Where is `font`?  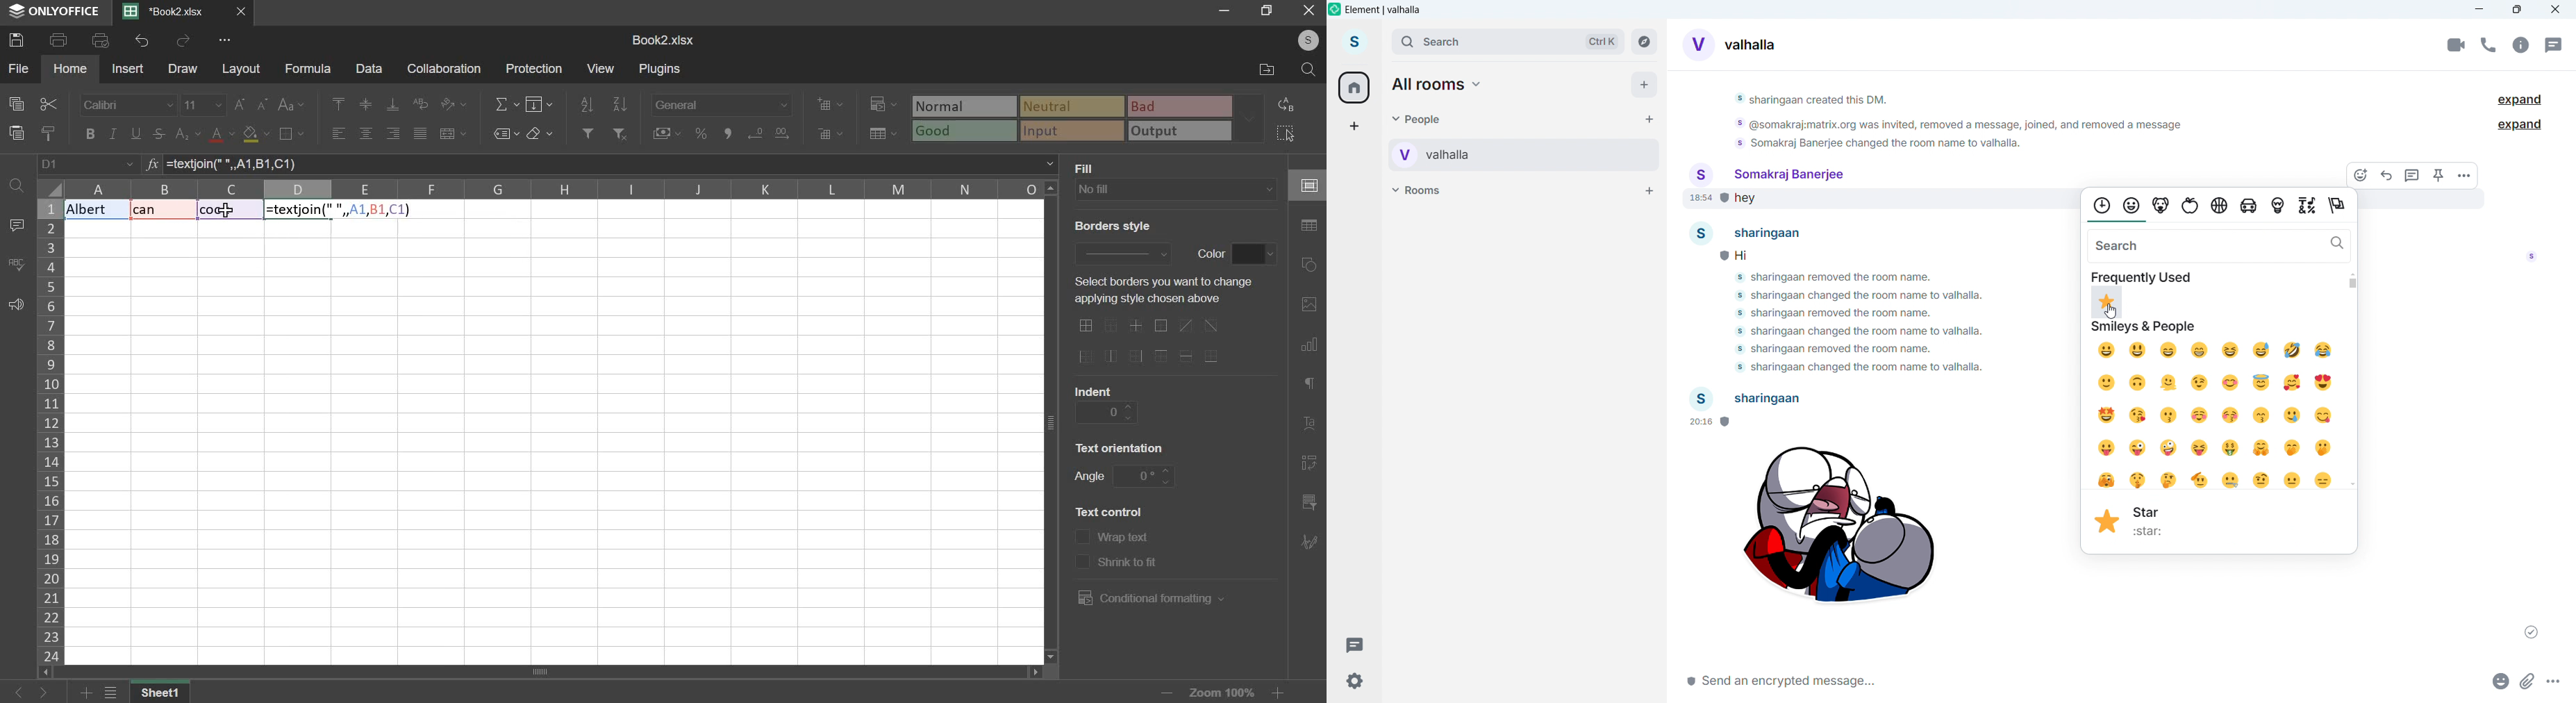
font is located at coordinates (127, 105).